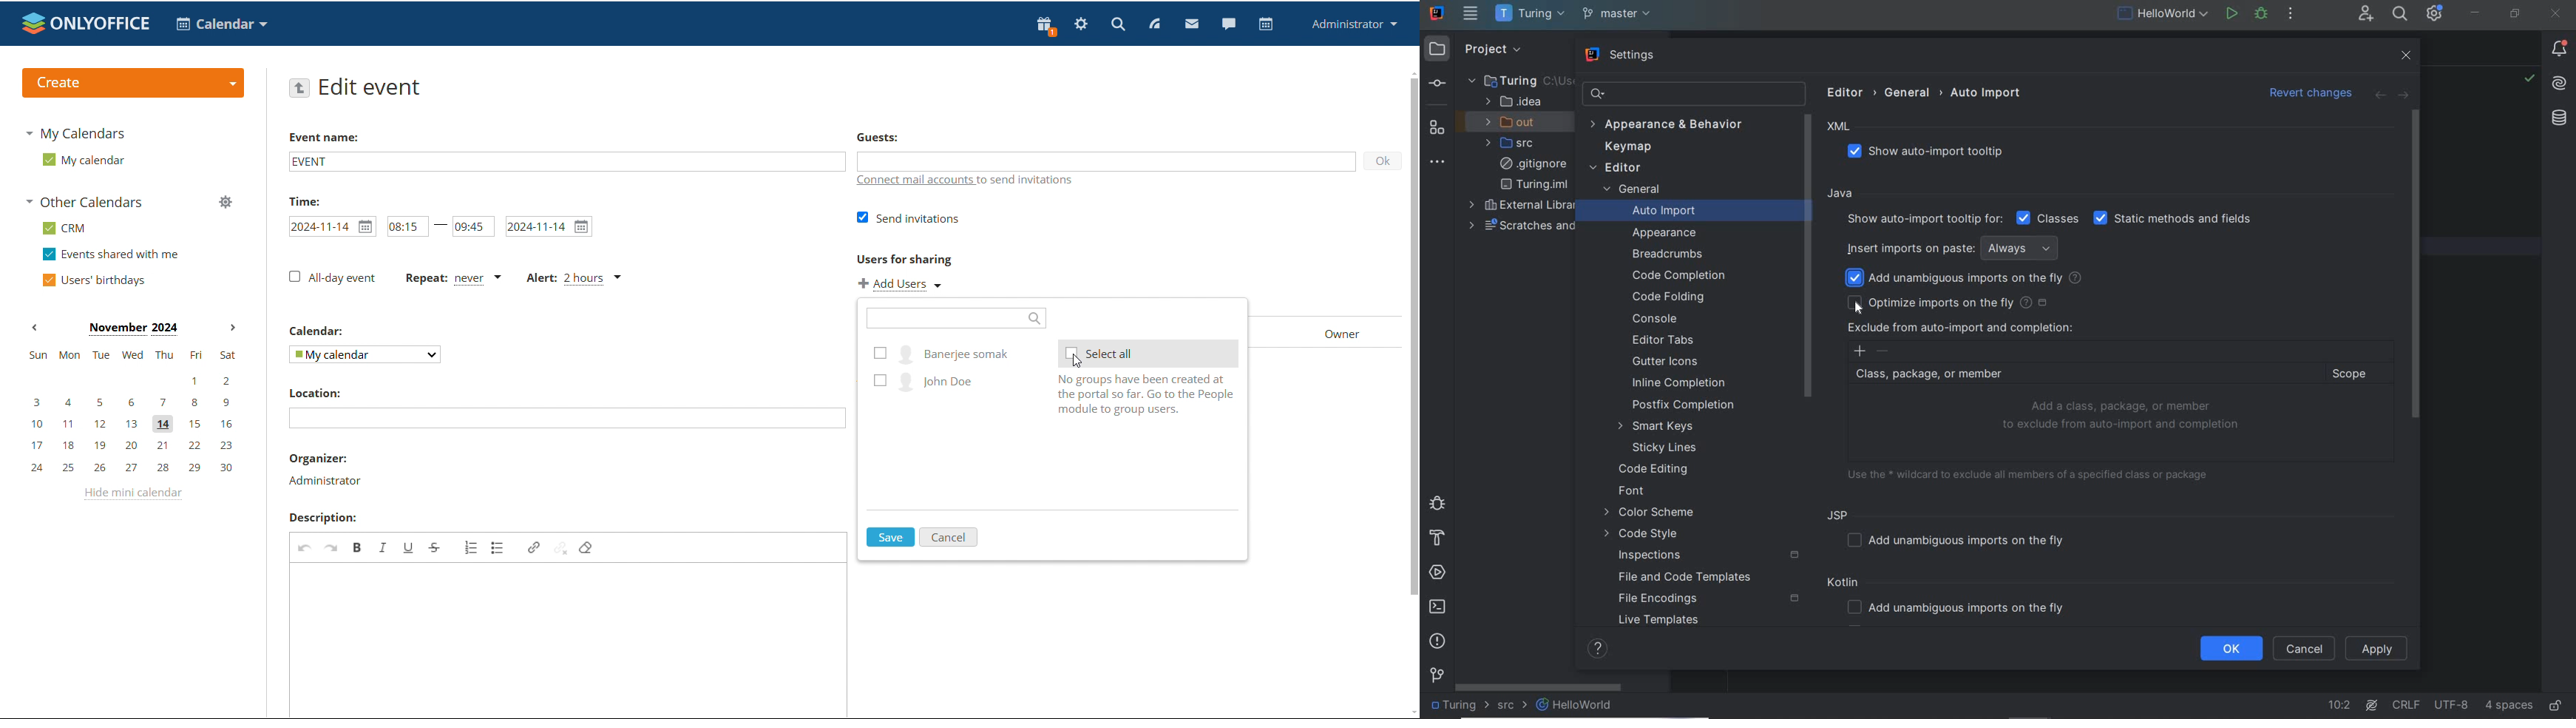  What do you see at coordinates (1534, 185) in the screenshot?
I see `turing.iml` at bounding box center [1534, 185].